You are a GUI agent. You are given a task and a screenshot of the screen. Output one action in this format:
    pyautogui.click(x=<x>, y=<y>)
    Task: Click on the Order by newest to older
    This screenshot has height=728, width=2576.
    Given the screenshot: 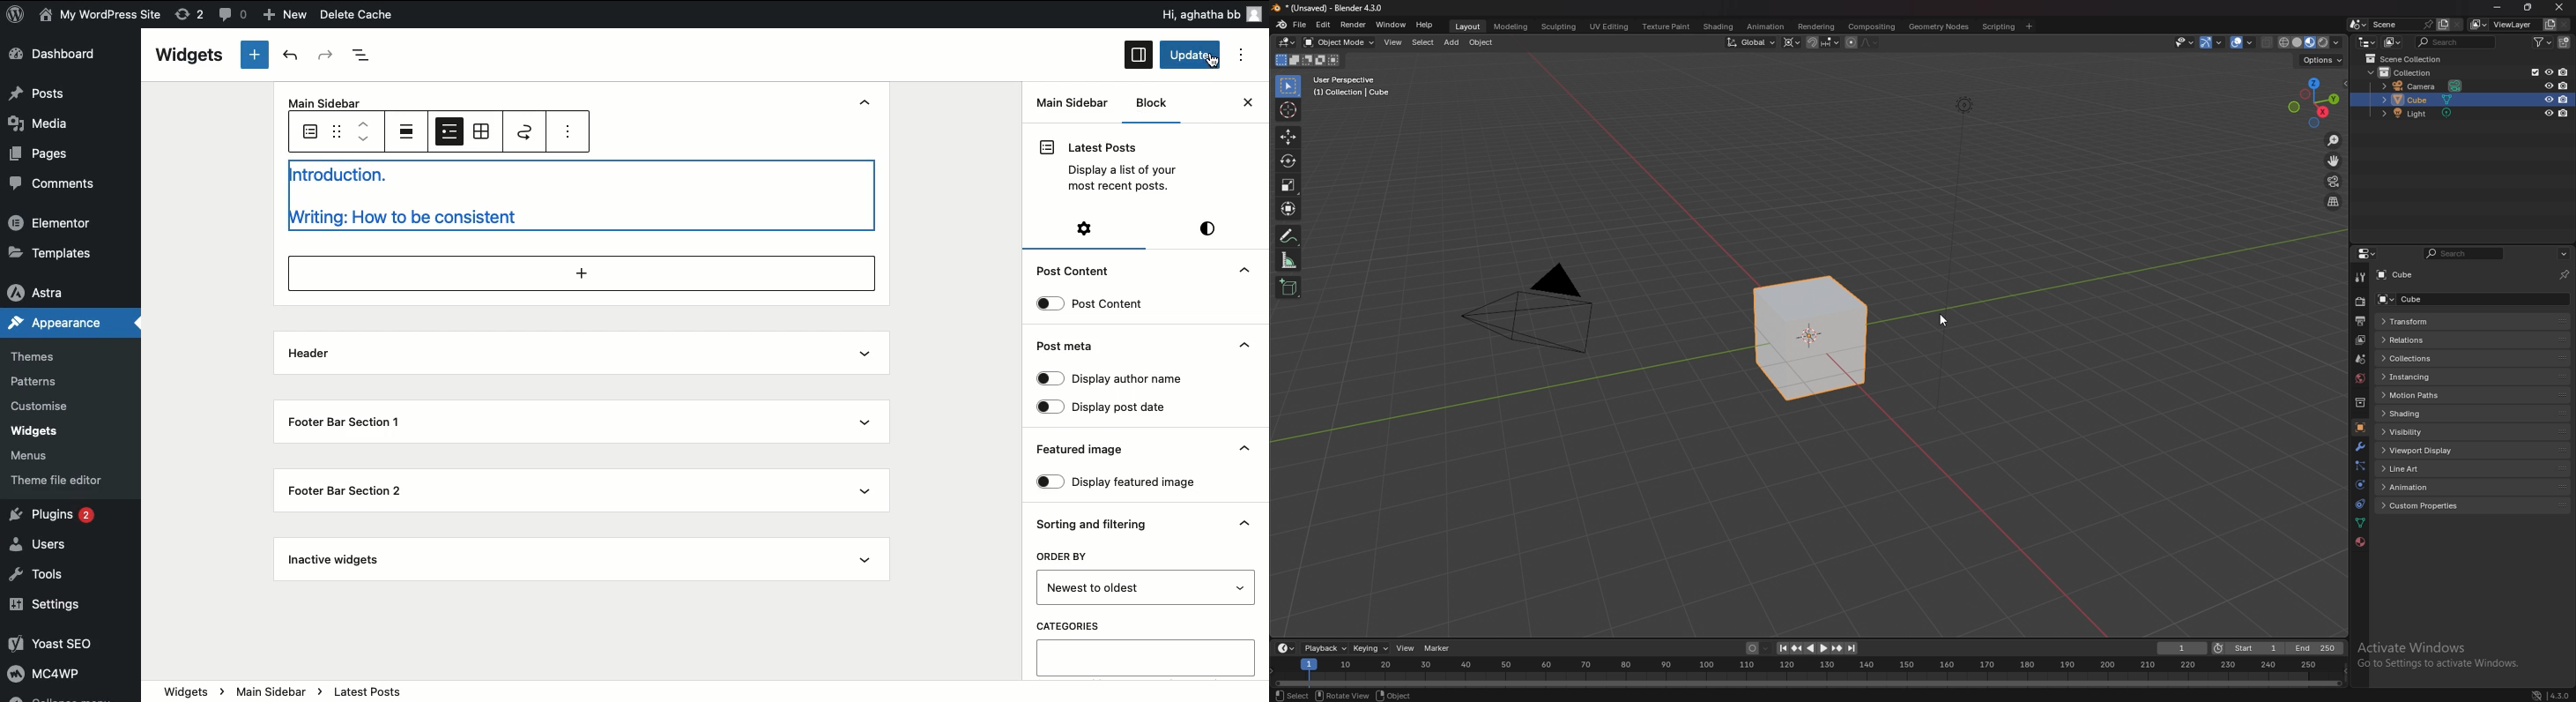 What is the action you would take?
    pyautogui.click(x=1147, y=588)
    